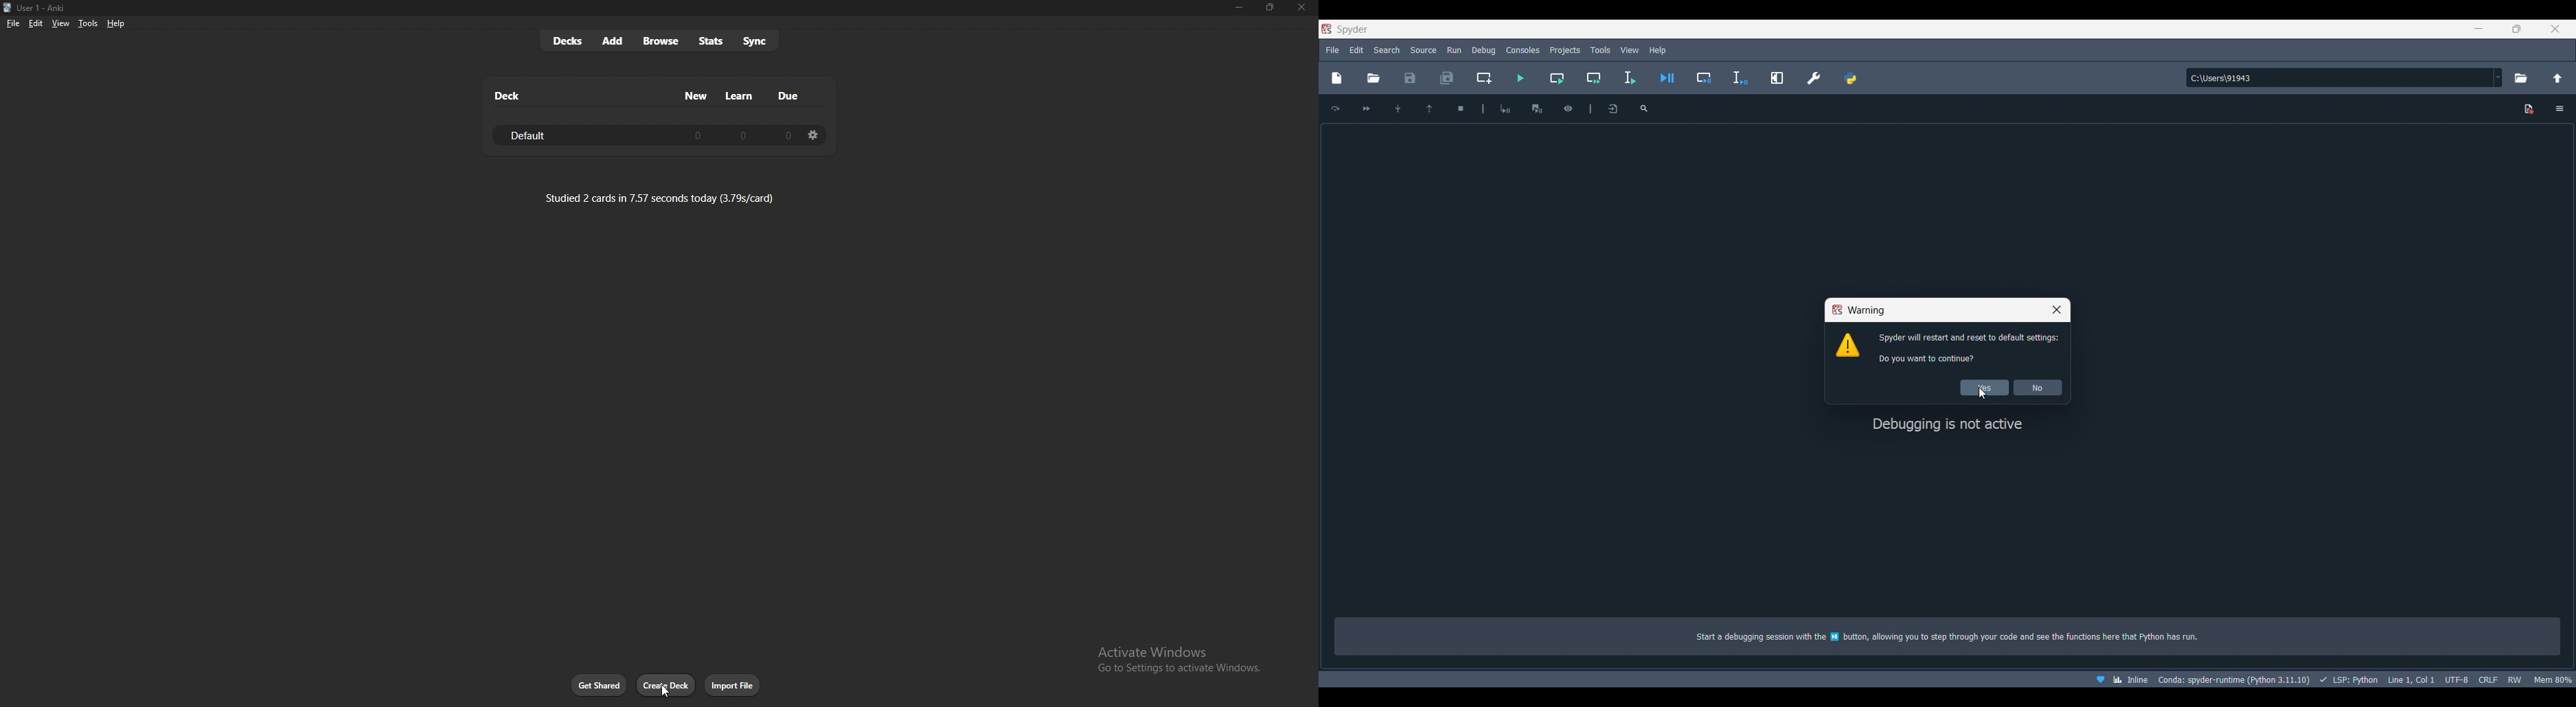 This screenshot has width=2576, height=728. I want to click on stats, so click(711, 41).